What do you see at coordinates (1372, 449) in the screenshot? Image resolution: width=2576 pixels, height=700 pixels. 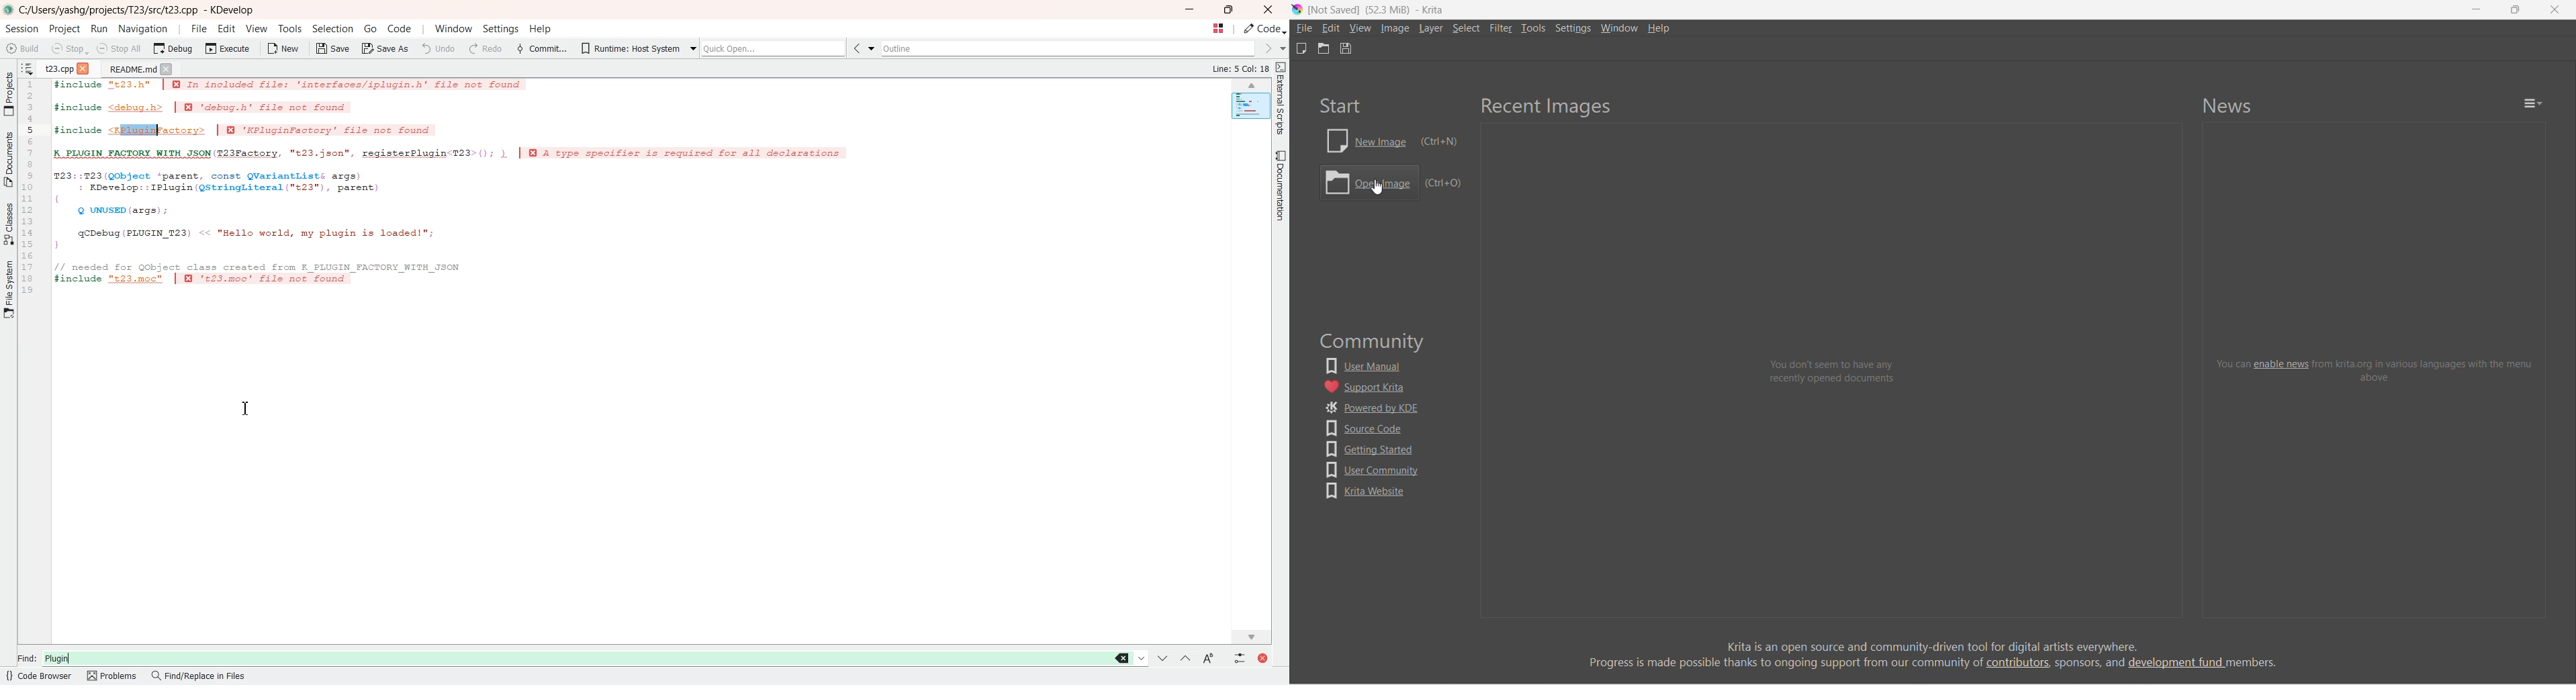 I see `GETTING STARTED` at bounding box center [1372, 449].